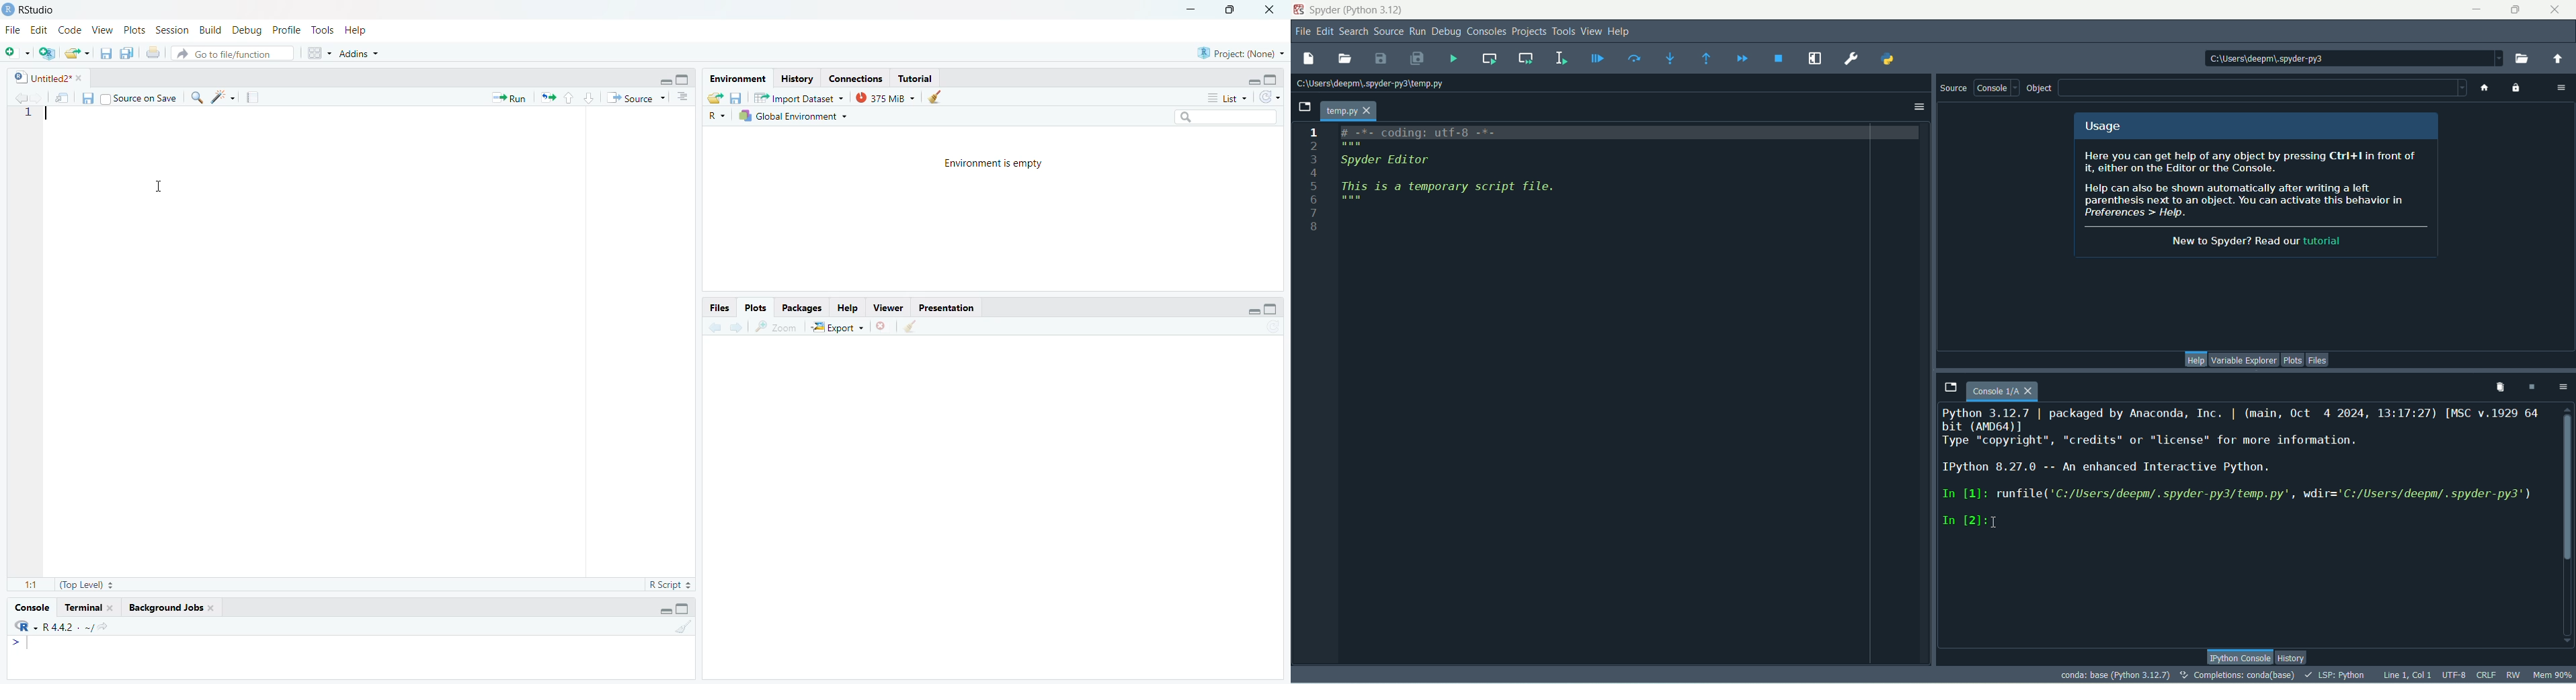  What do you see at coordinates (1350, 111) in the screenshot?
I see `temp.py` at bounding box center [1350, 111].